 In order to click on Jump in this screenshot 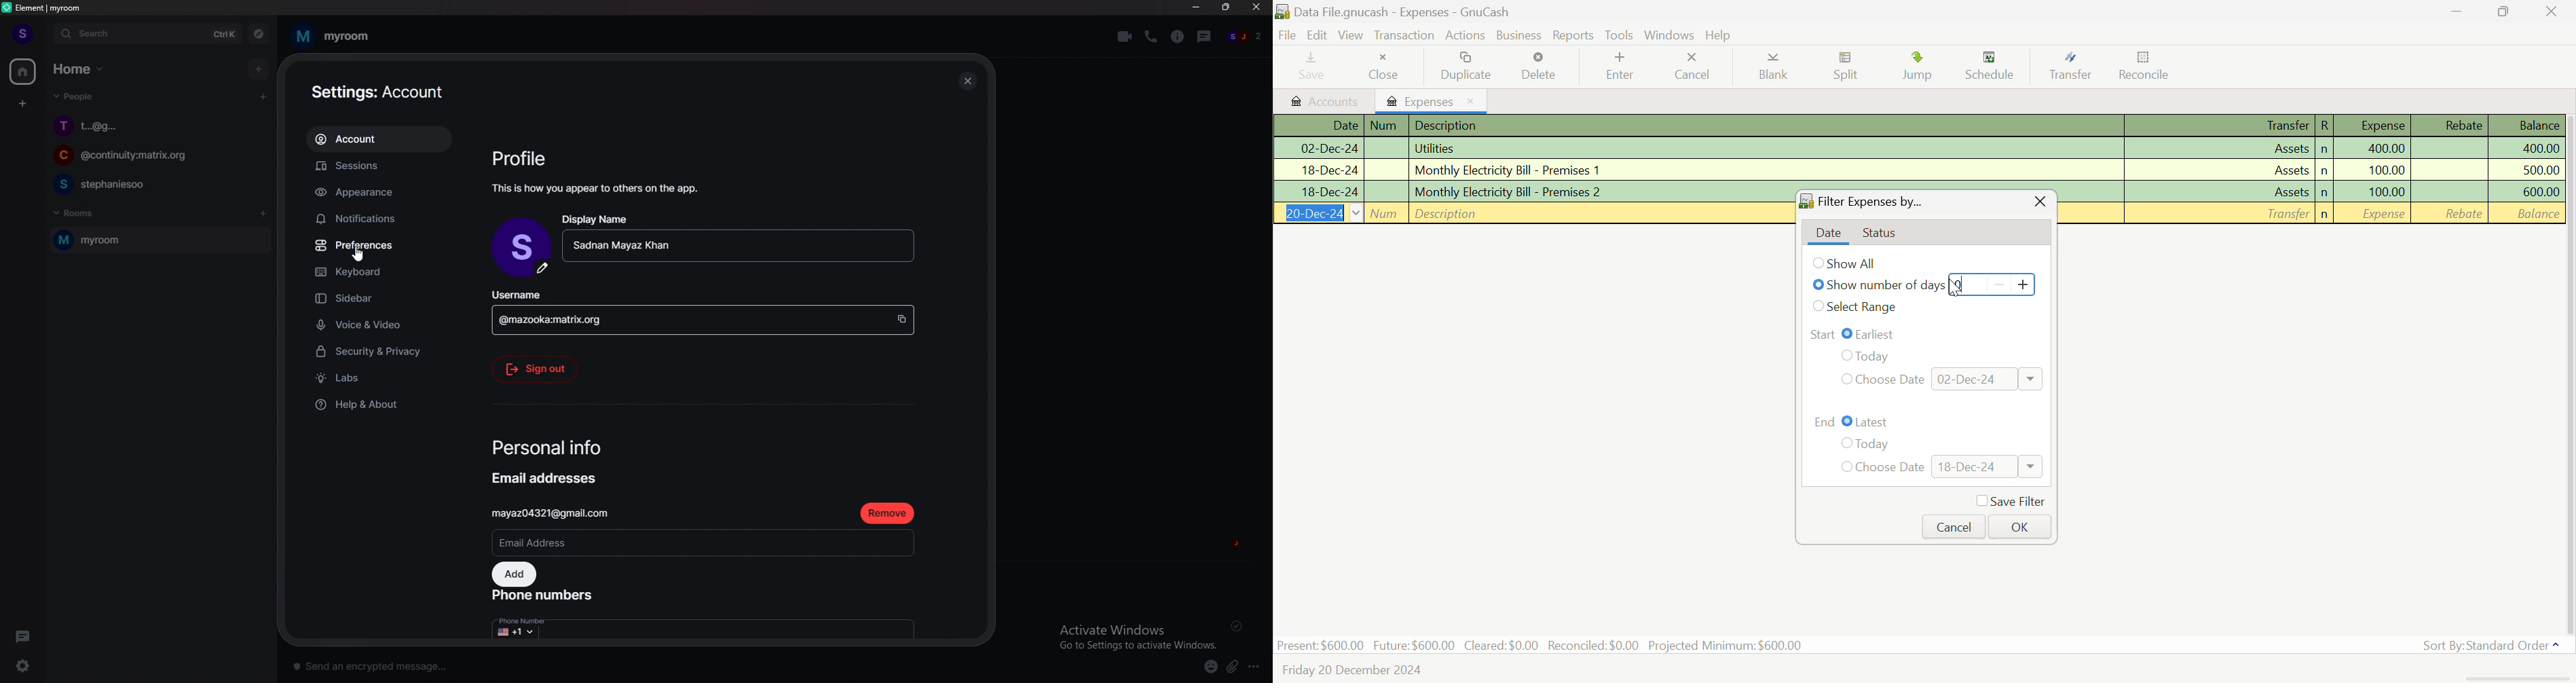, I will do `click(1917, 68)`.